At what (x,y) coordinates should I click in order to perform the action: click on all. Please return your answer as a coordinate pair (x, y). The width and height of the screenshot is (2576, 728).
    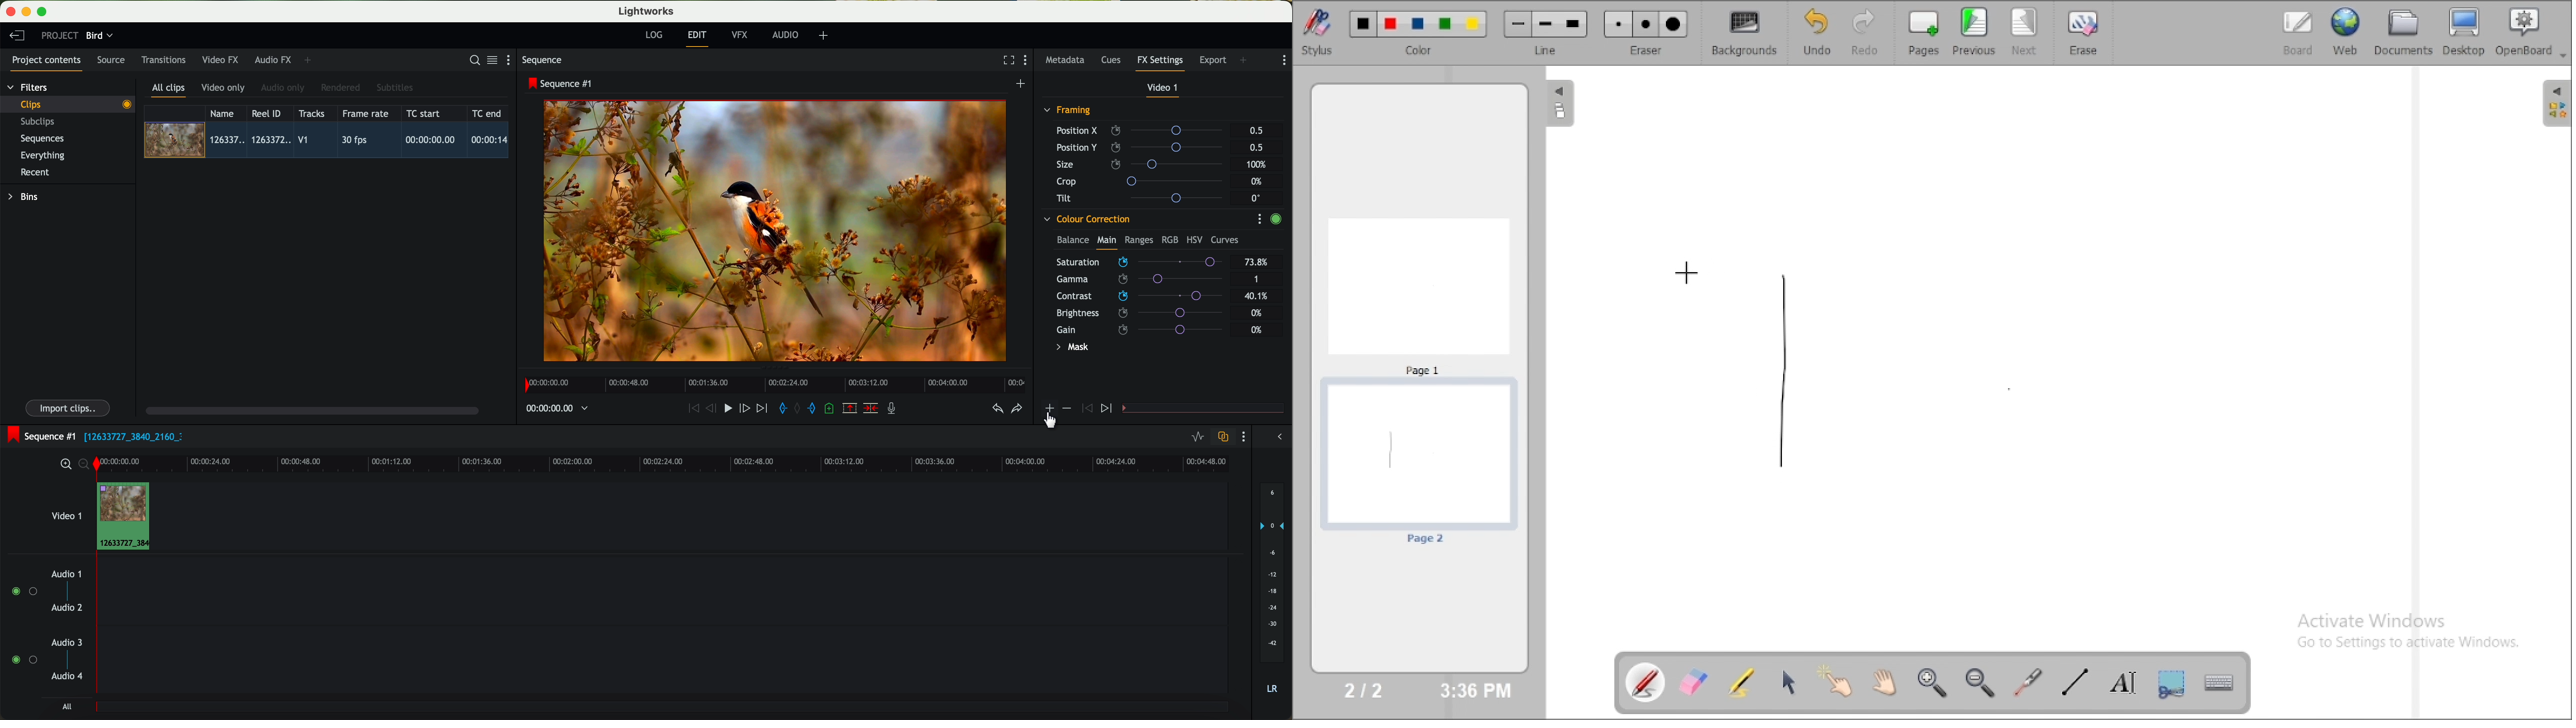
    Looking at the image, I should click on (67, 706).